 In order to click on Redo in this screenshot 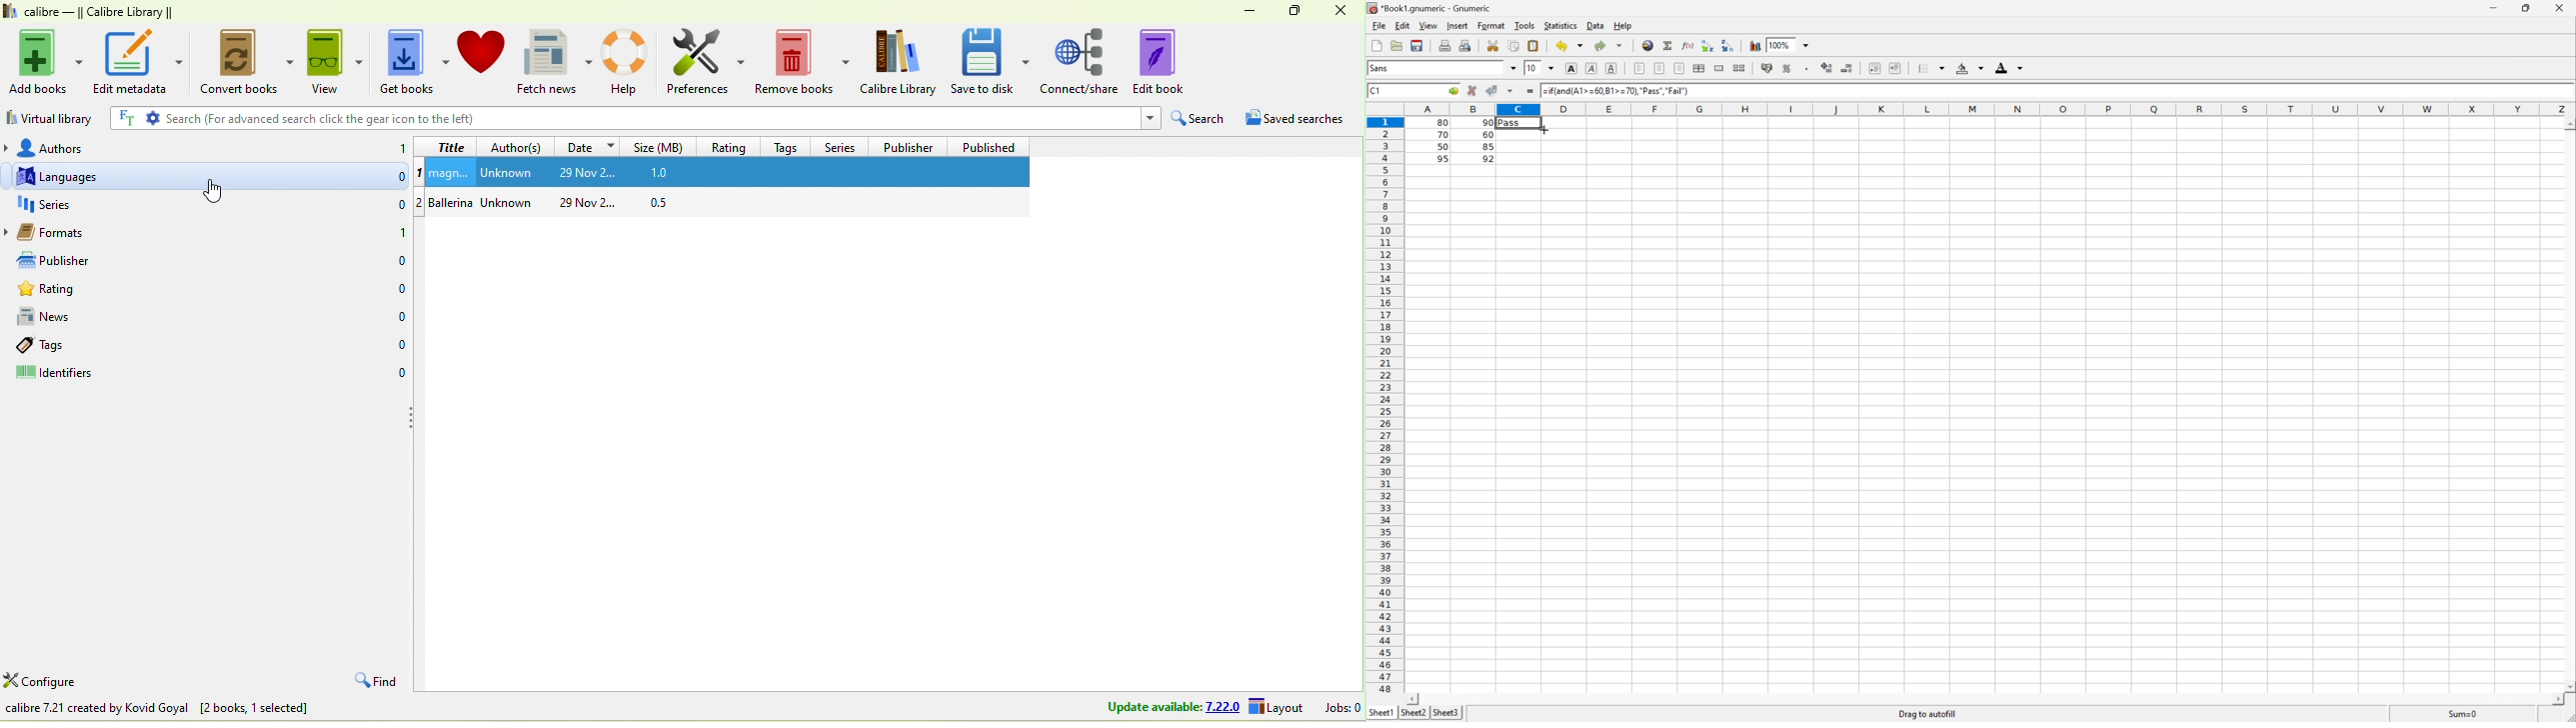, I will do `click(1598, 44)`.